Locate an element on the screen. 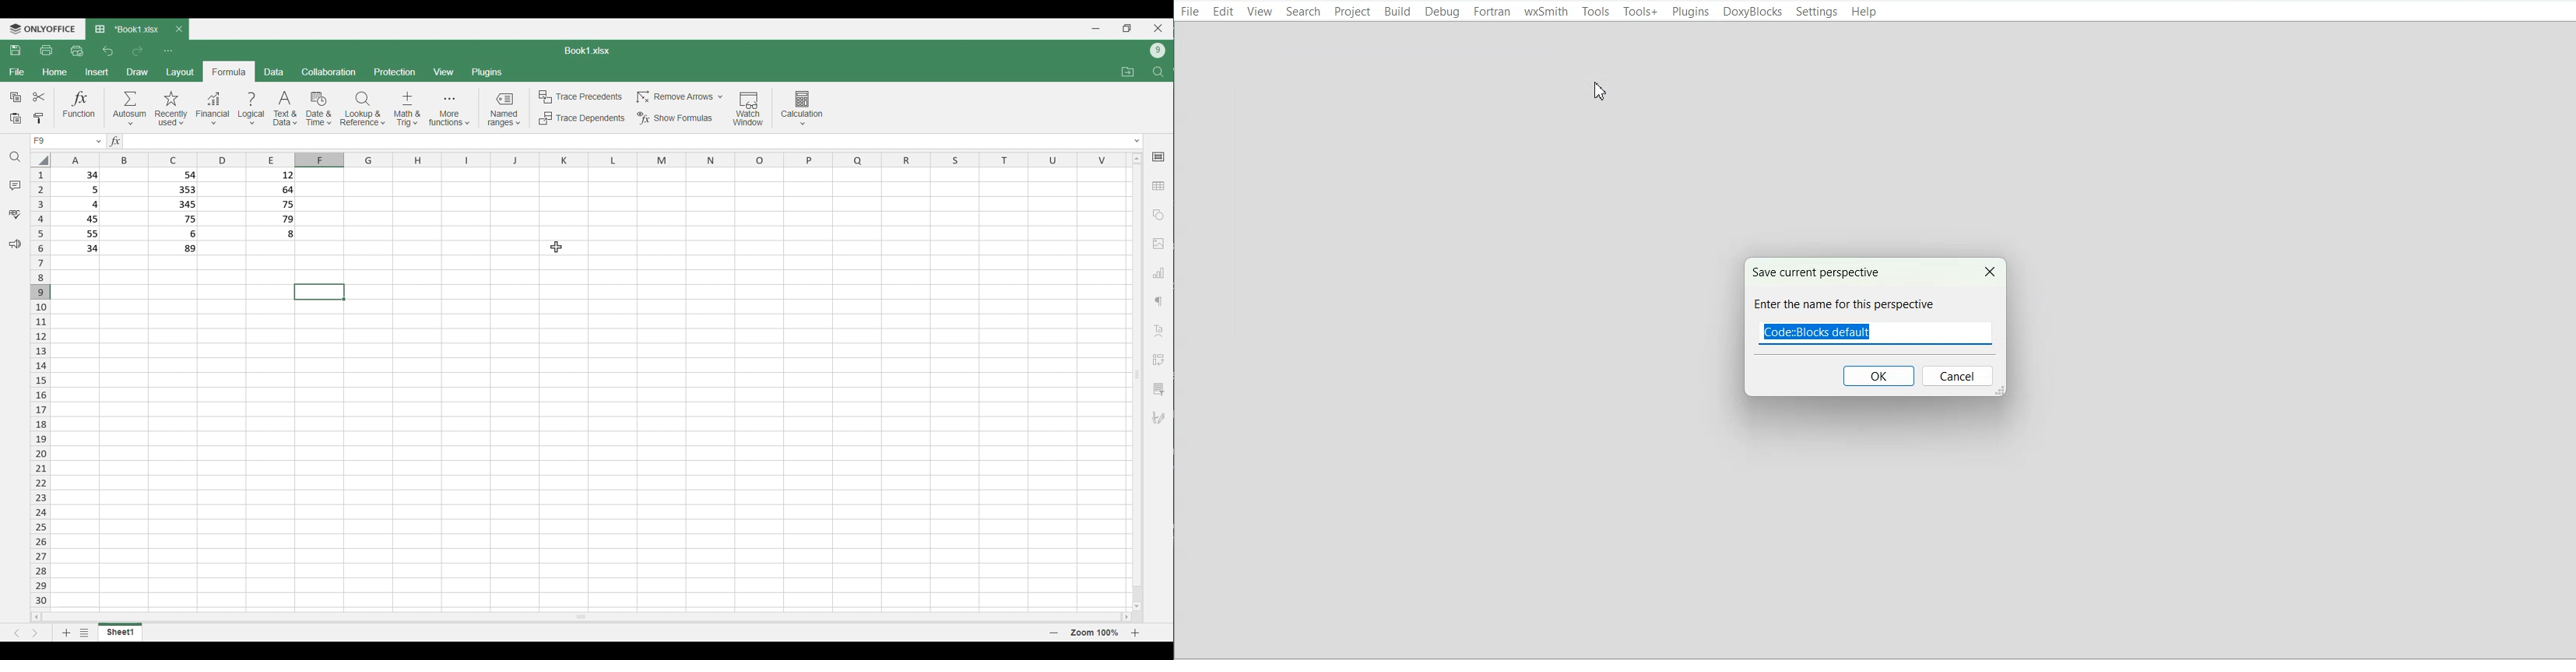 The width and height of the screenshot is (2576, 672). Recently used is located at coordinates (172, 109).